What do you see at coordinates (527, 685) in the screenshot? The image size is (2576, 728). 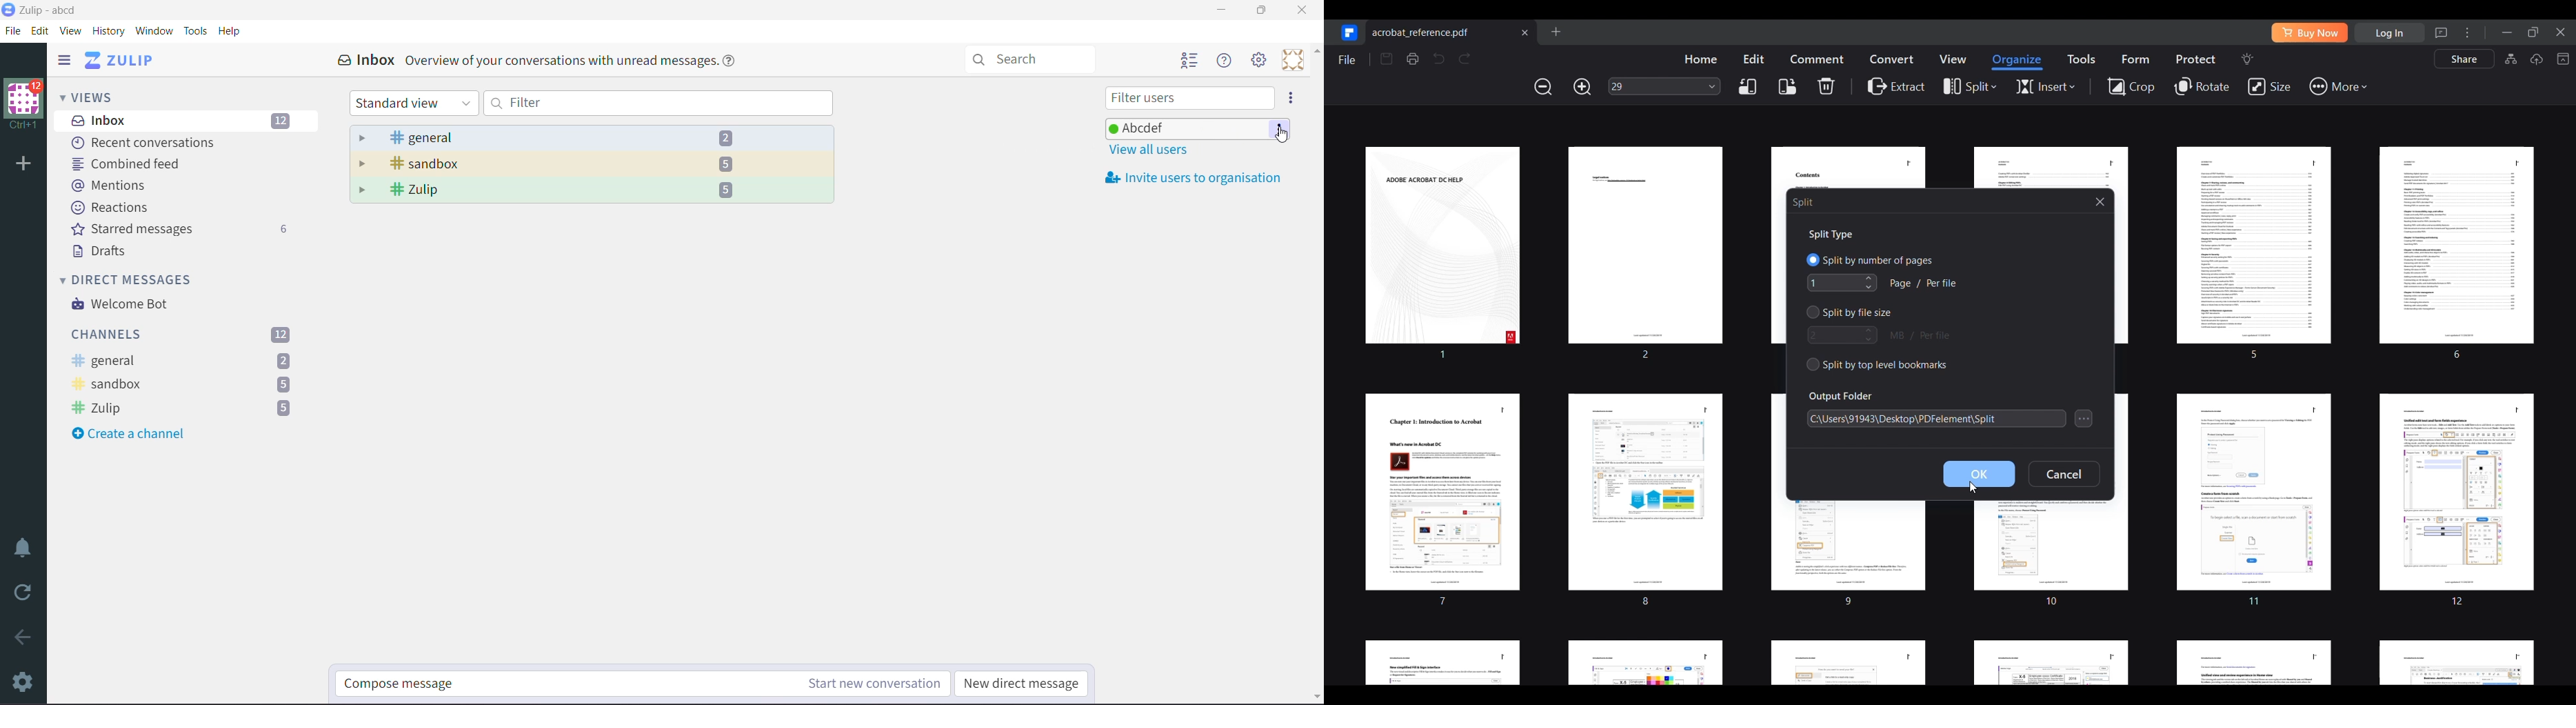 I see `Compose message             ` at bounding box center [527, 685].